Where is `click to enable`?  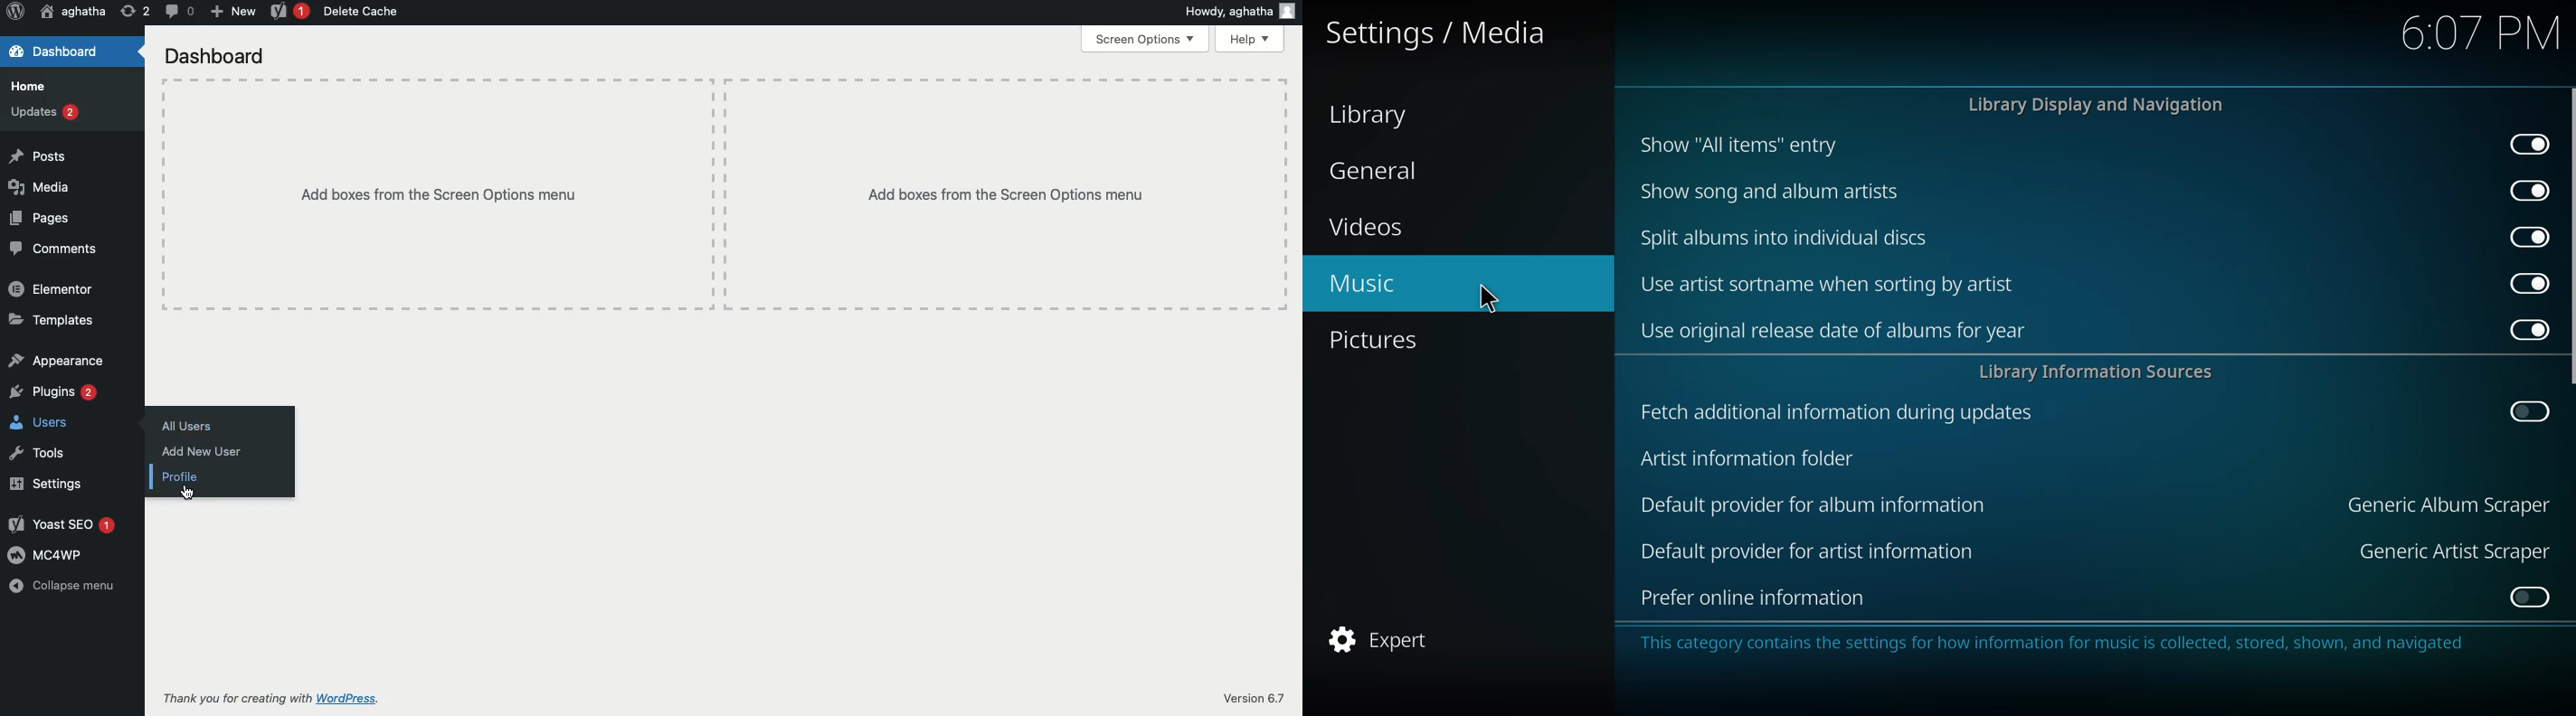
click to enable is located at coordinates (2531, 410).